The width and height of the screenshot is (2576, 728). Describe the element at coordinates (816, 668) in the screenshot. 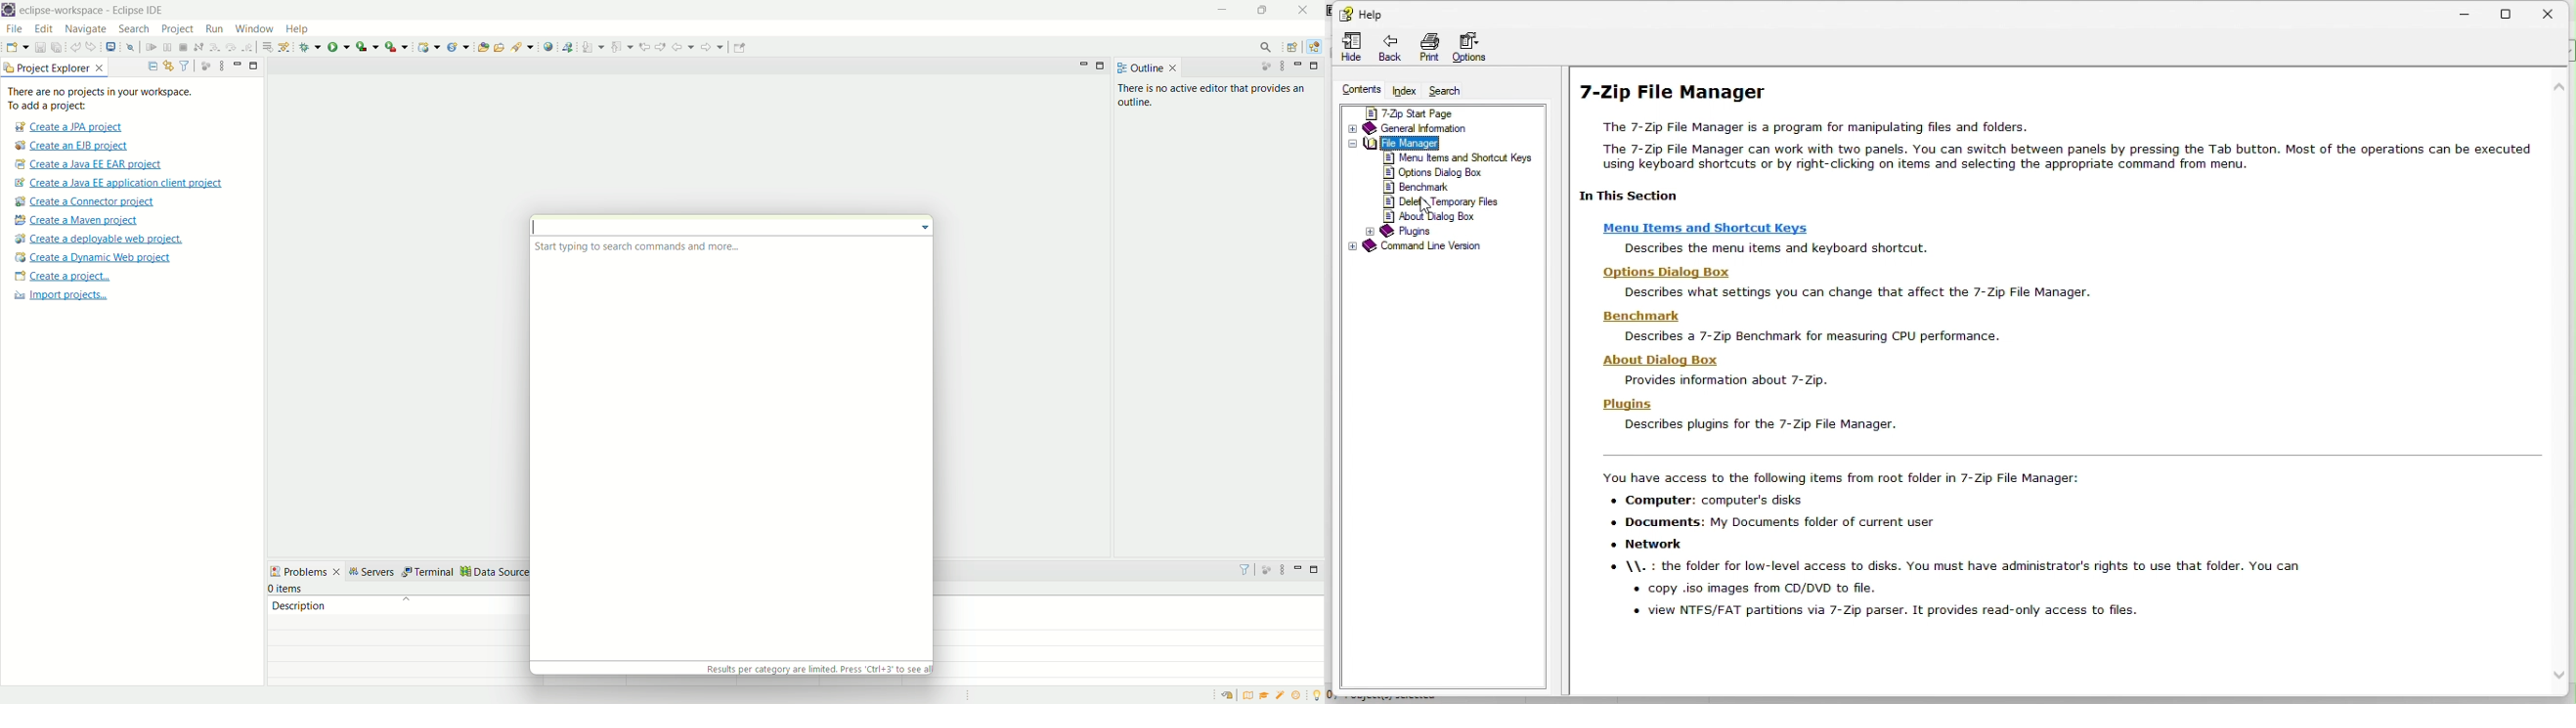

I see `text` at that location.